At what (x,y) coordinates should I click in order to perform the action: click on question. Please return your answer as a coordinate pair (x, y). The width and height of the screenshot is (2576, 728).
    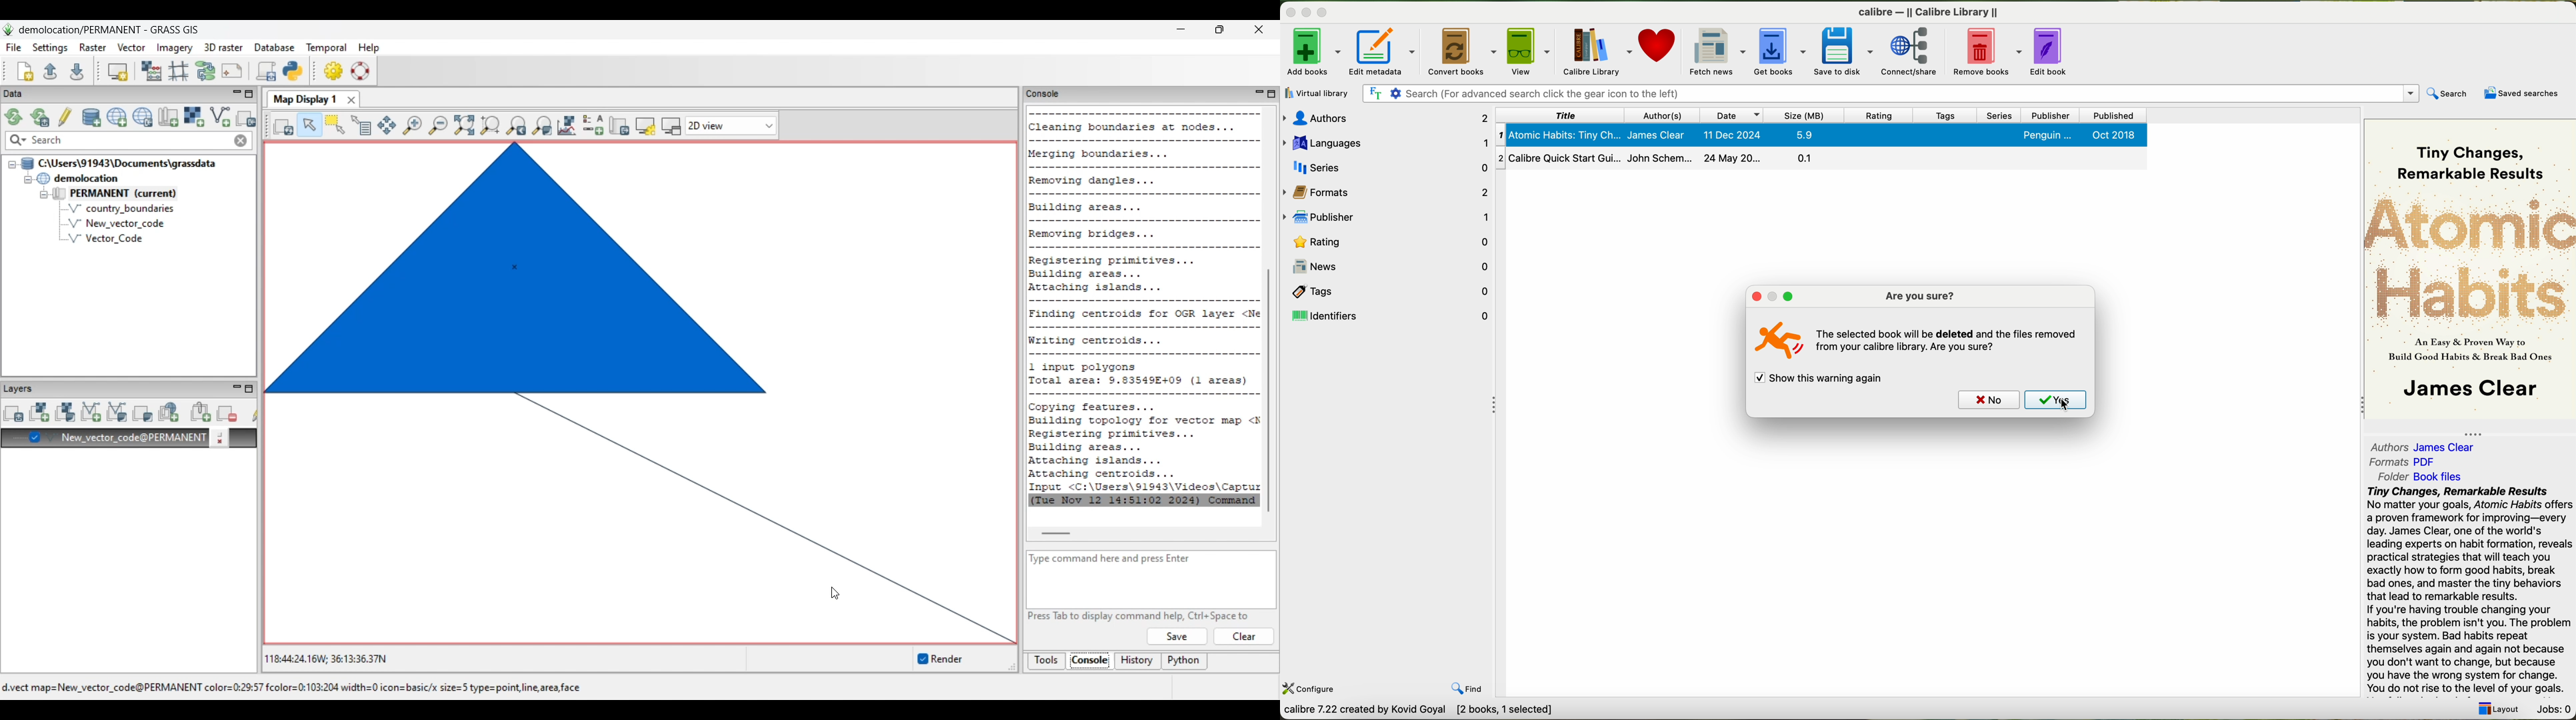
    Looking at the image, I should click on (1949, 343).